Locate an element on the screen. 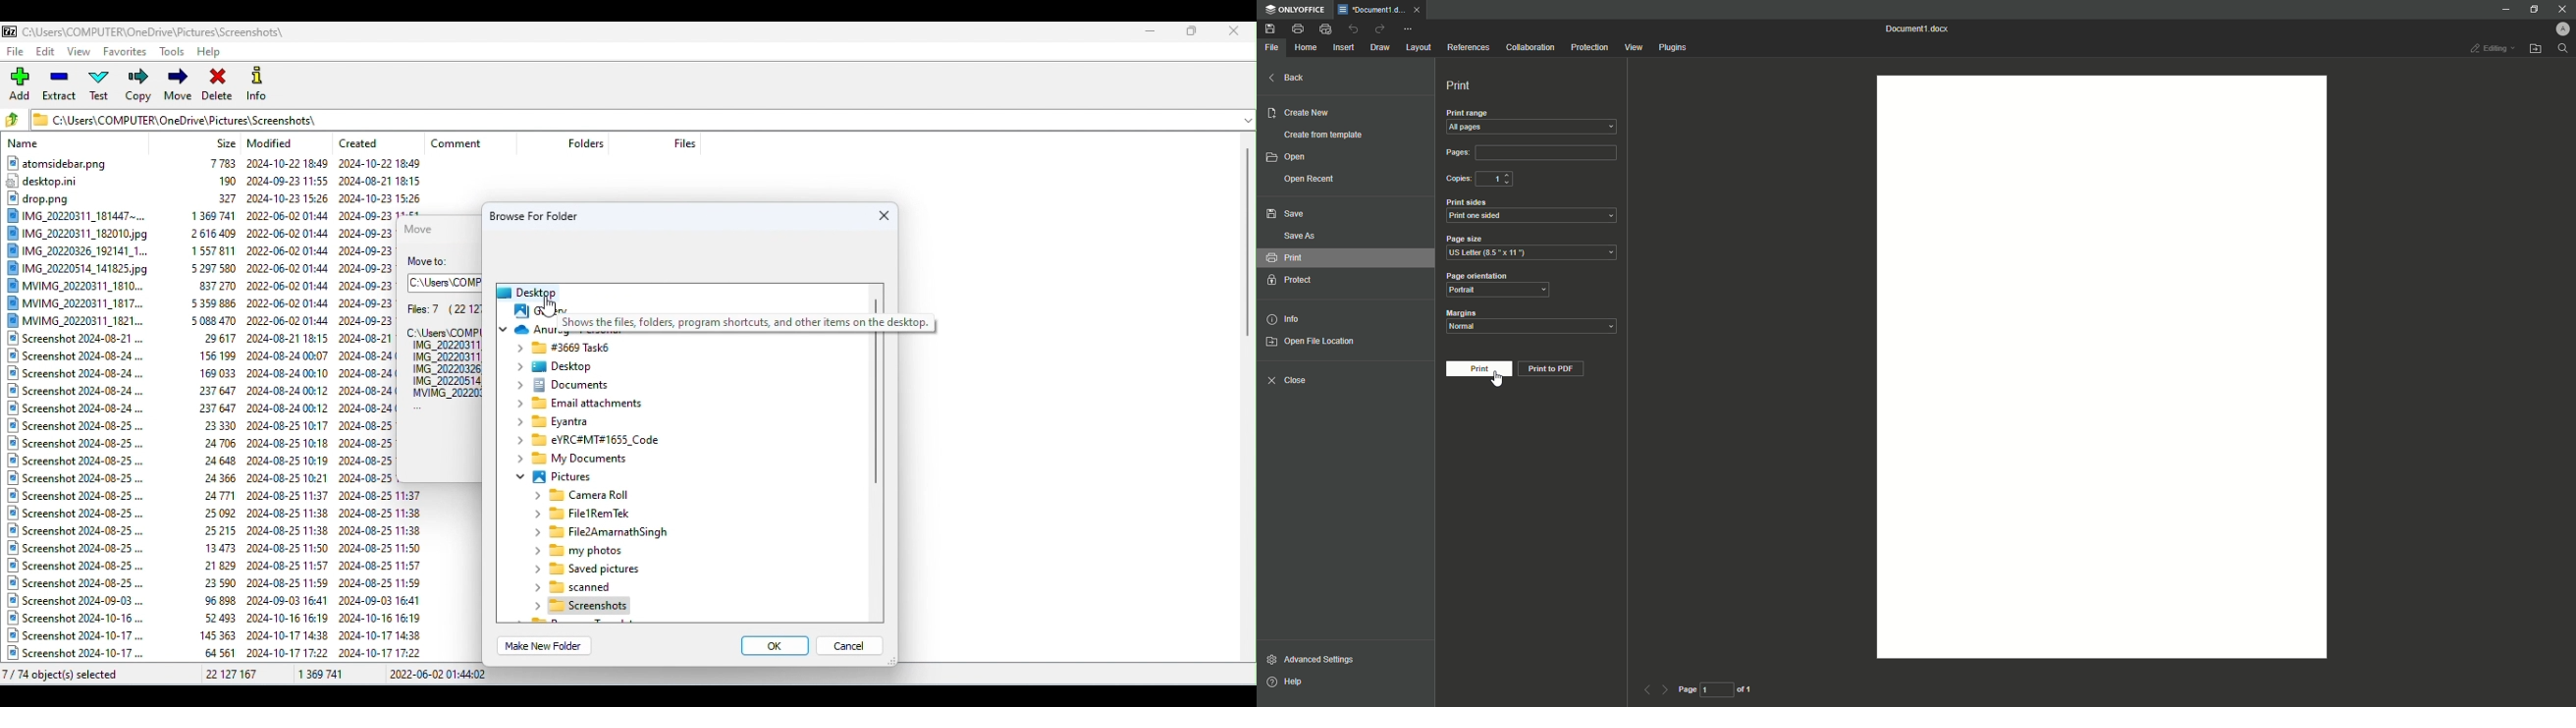 This screenshot has width=2576, height=728. Page size is located at coordinates (1468, 238).